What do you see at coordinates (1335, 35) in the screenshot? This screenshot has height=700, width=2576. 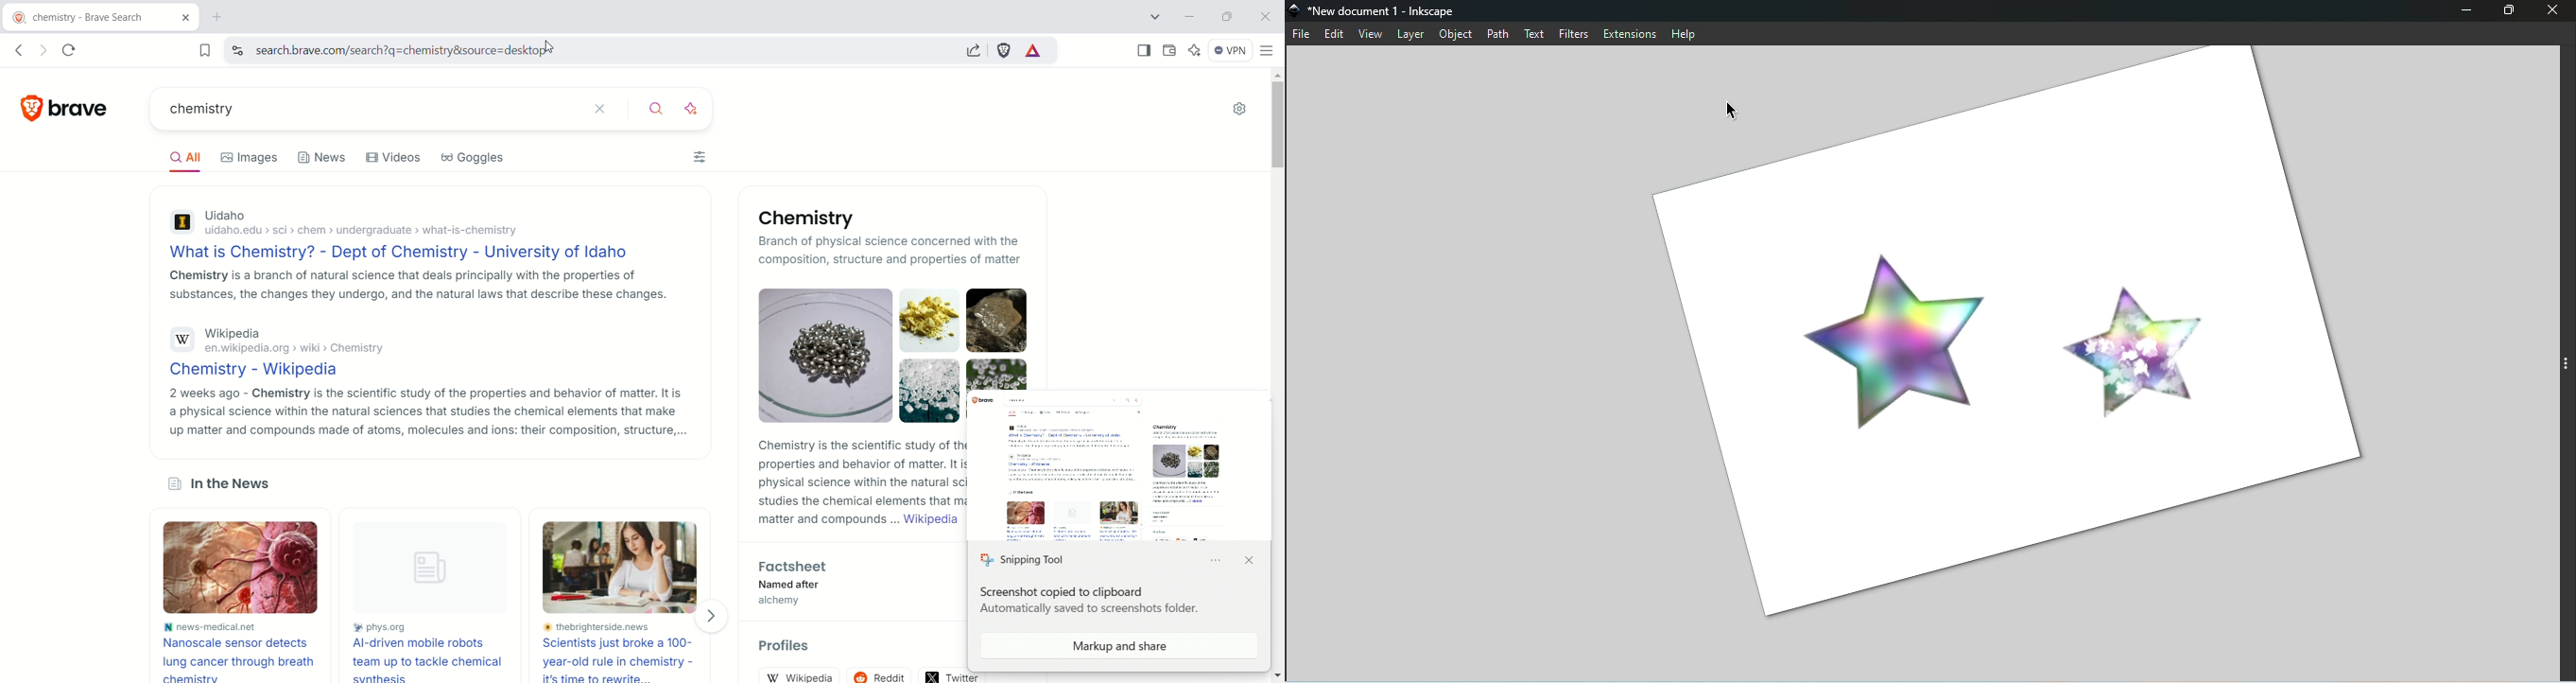 I see `Edit` at bounding box center [1335, 35].